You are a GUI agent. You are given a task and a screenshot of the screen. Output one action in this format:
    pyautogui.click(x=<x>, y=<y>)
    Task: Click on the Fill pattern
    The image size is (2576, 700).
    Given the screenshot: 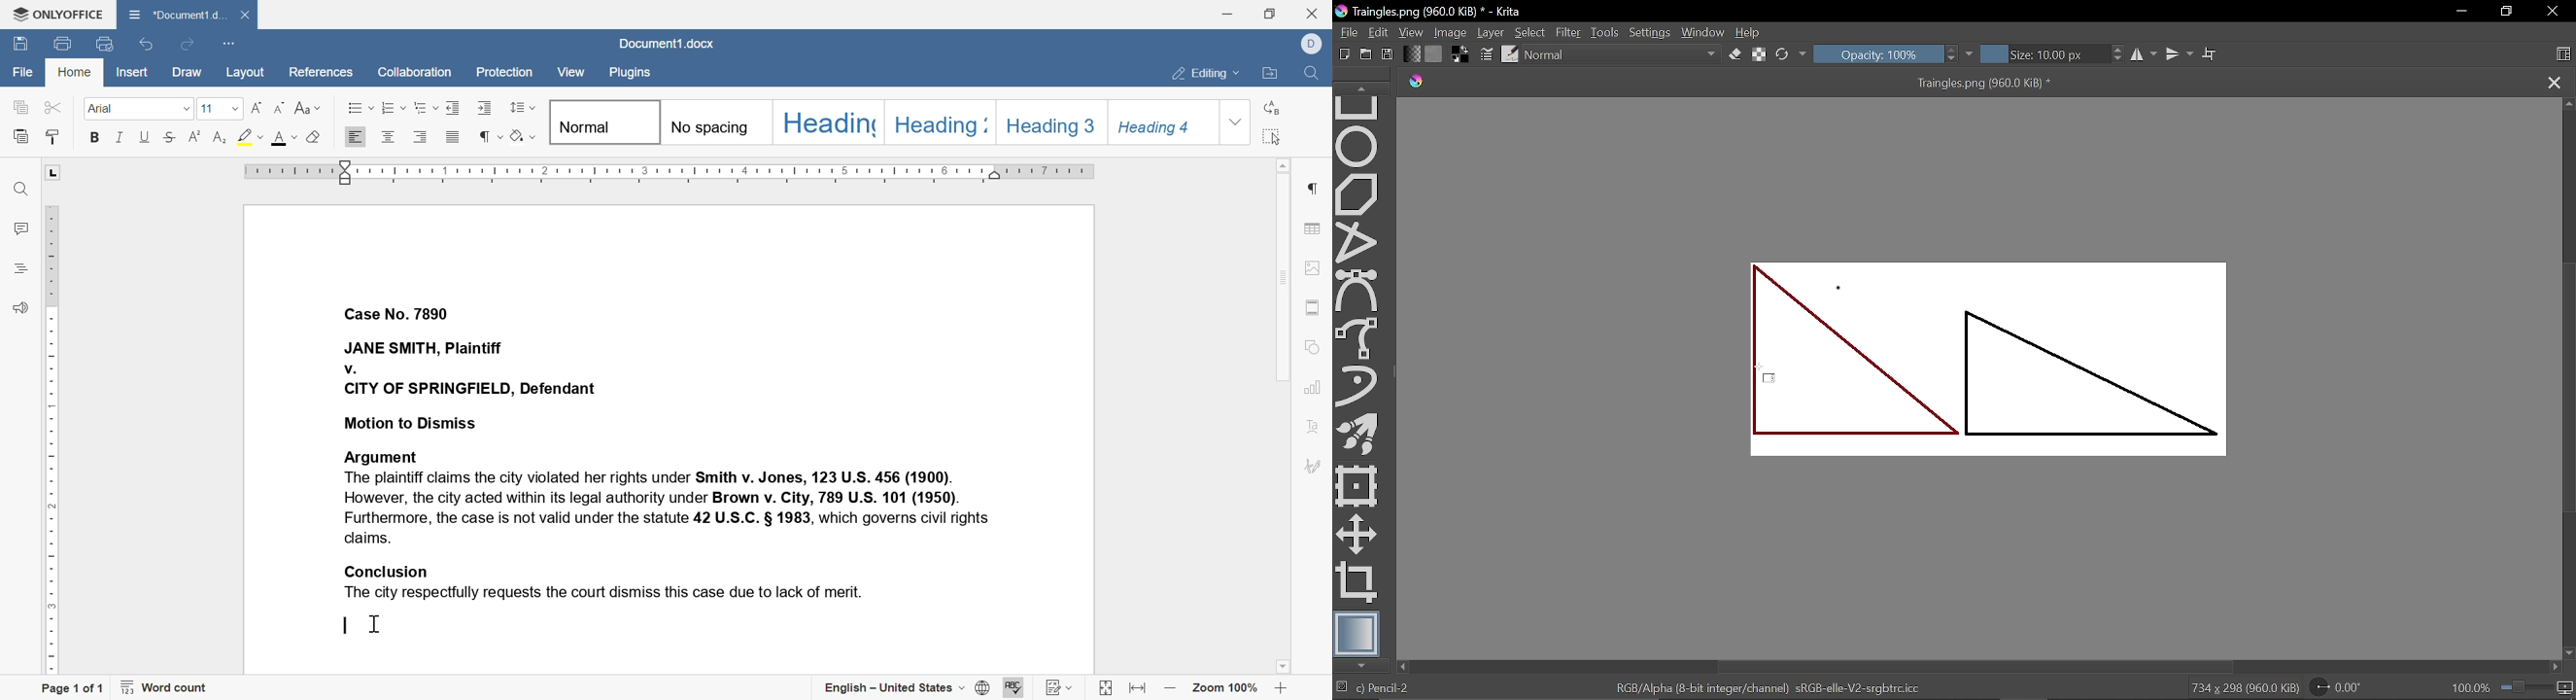 What is the action you would take?
    pyautogui.click(x=1434, y=52)
    